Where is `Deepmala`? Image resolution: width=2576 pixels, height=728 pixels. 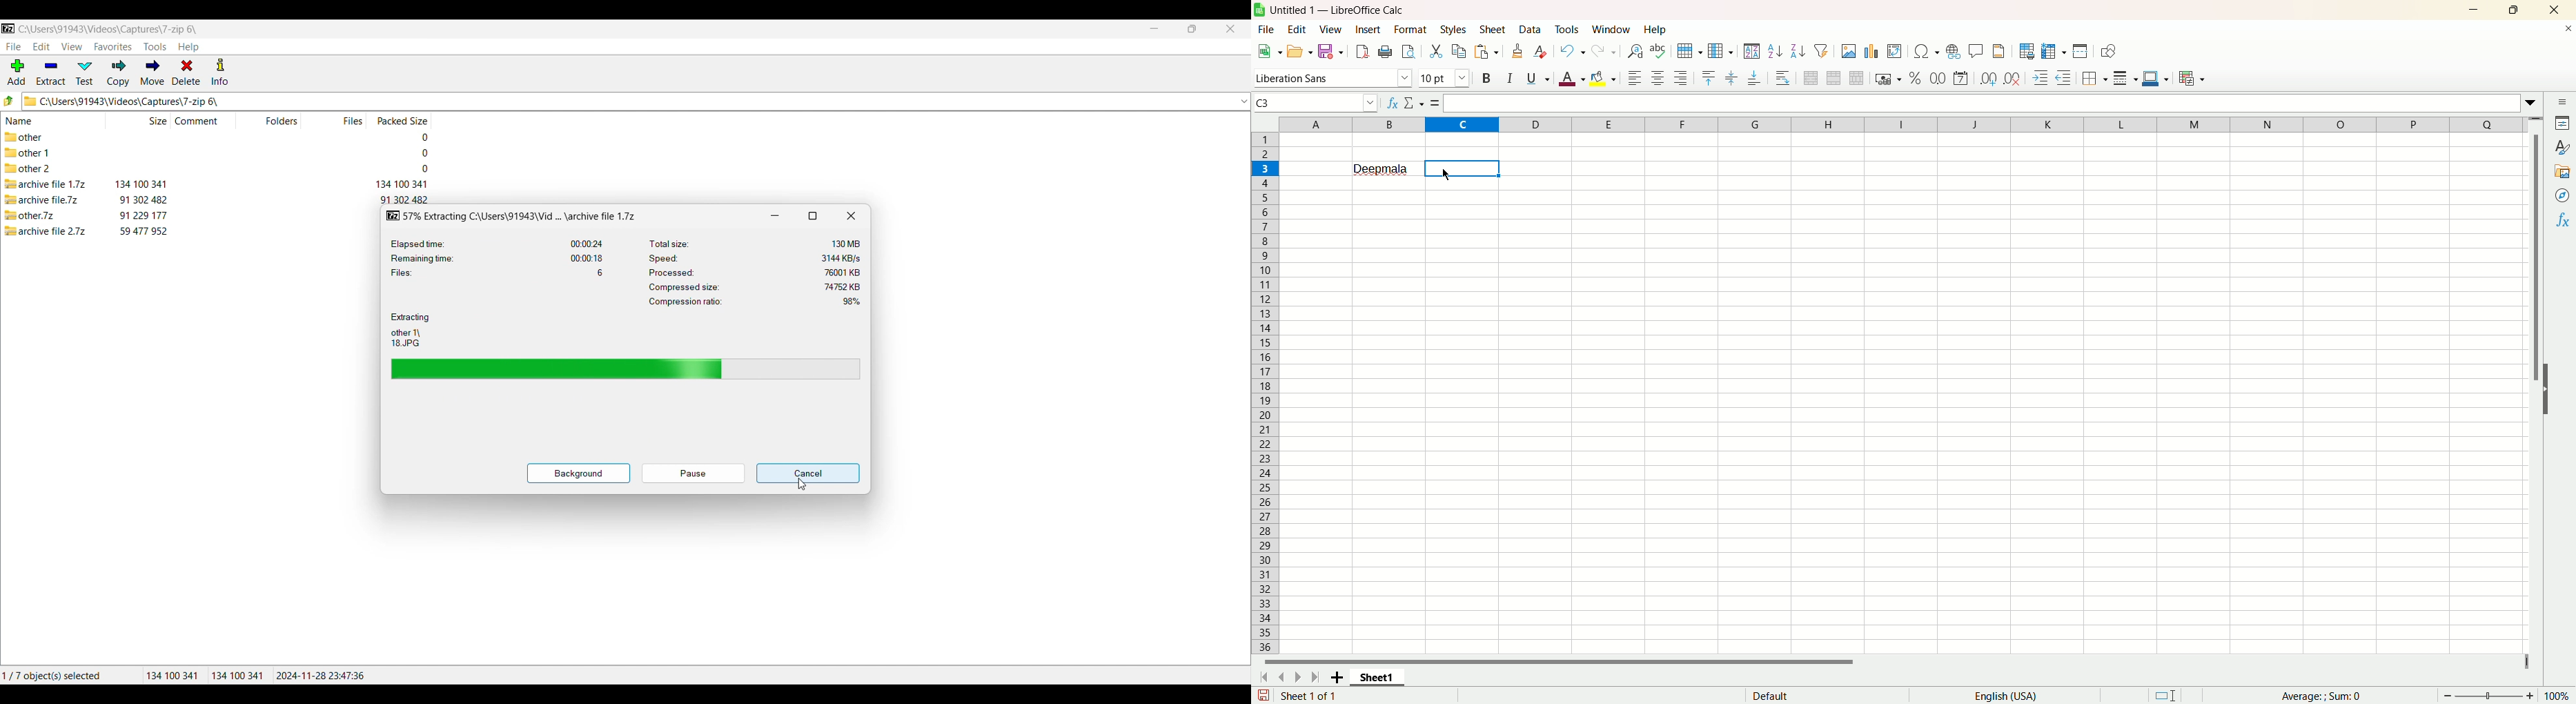 Deepmala is located at coordinates (1382, 168).